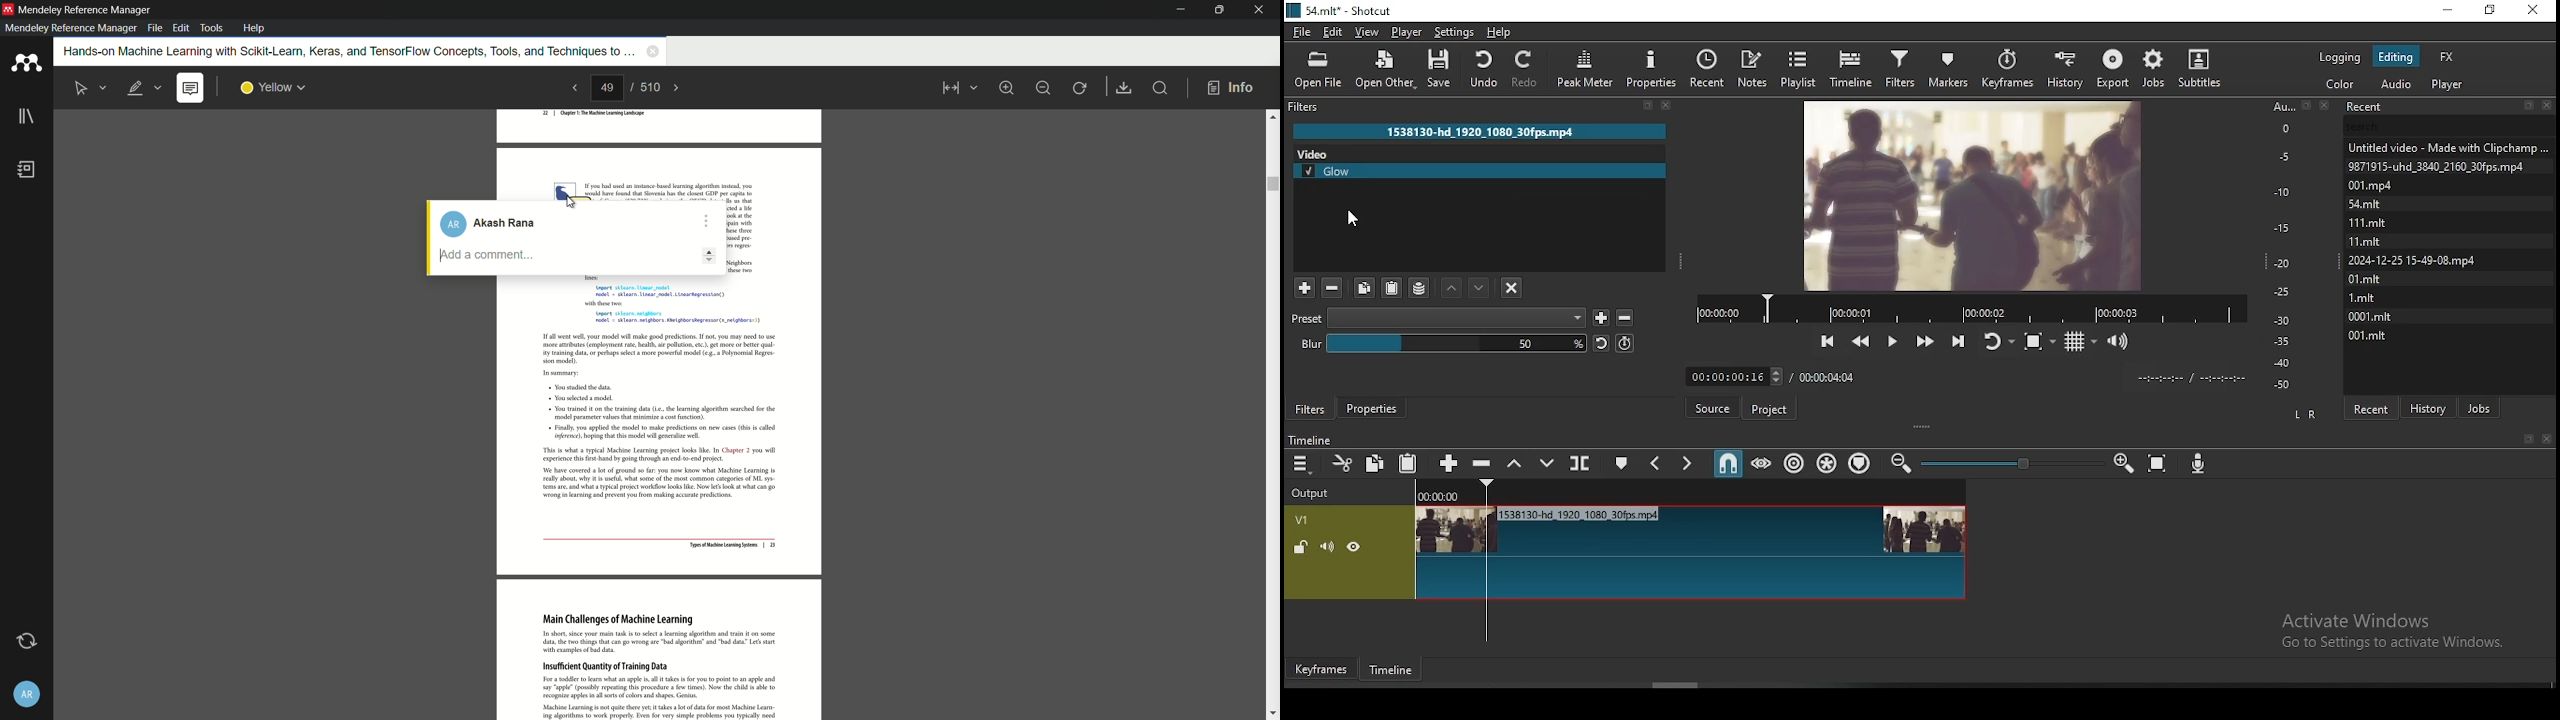  What do you see at coordinates (1455, 289) in the screenshot?
I see `move filter up` at bounding box center [1455, 289].